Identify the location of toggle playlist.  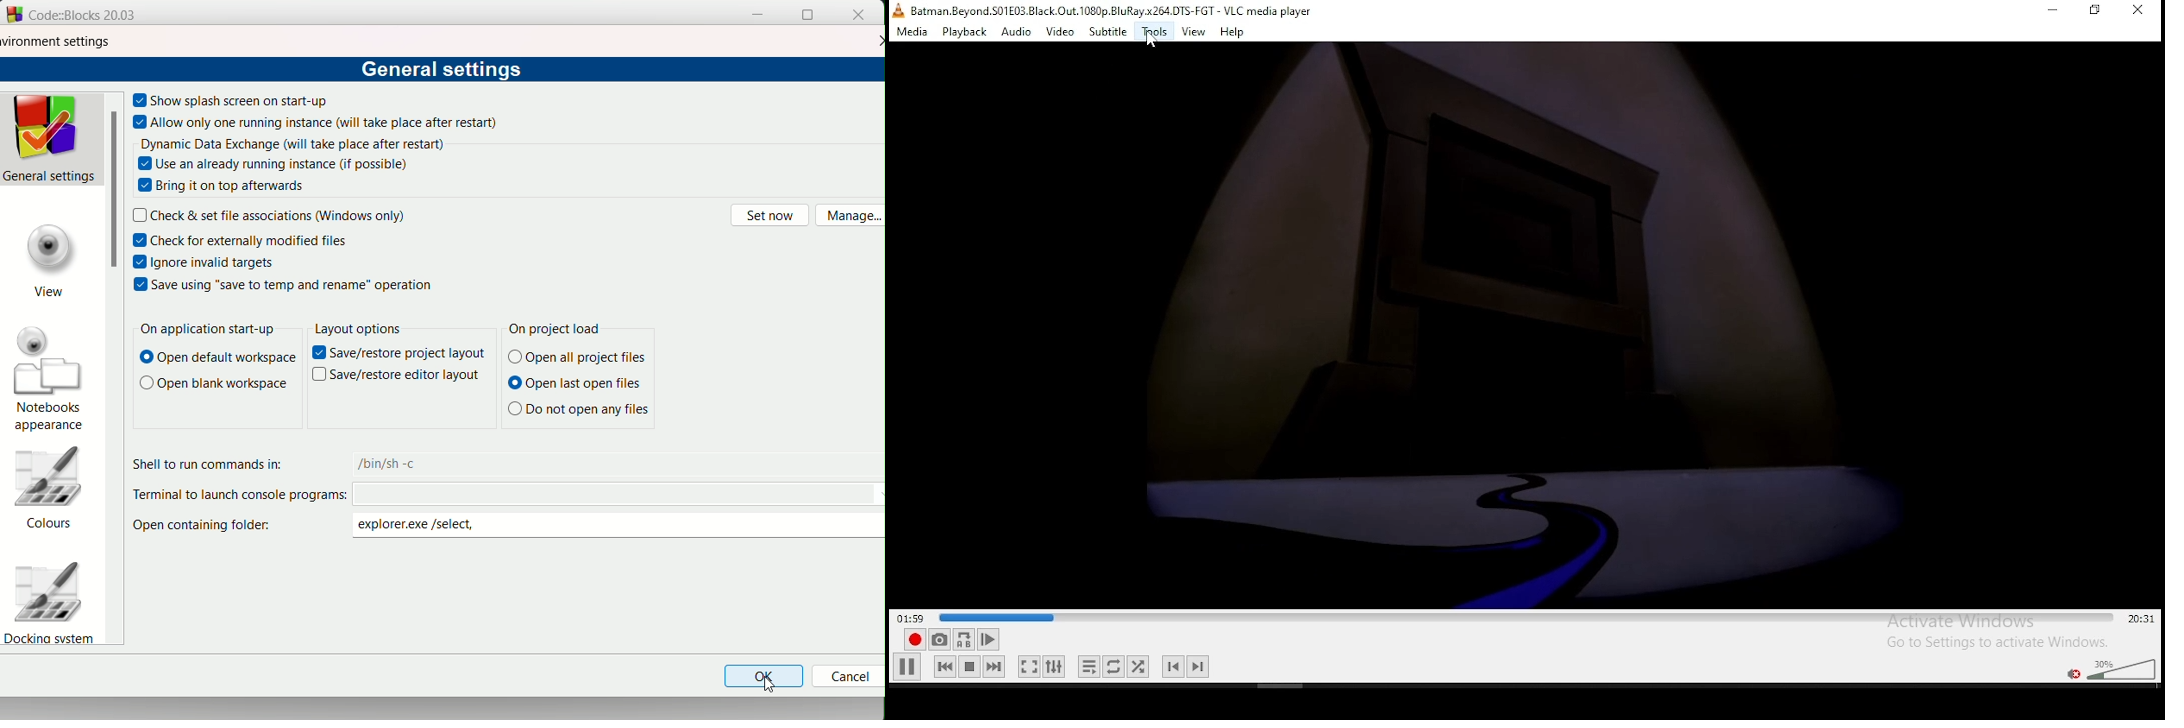
(1089, 668).